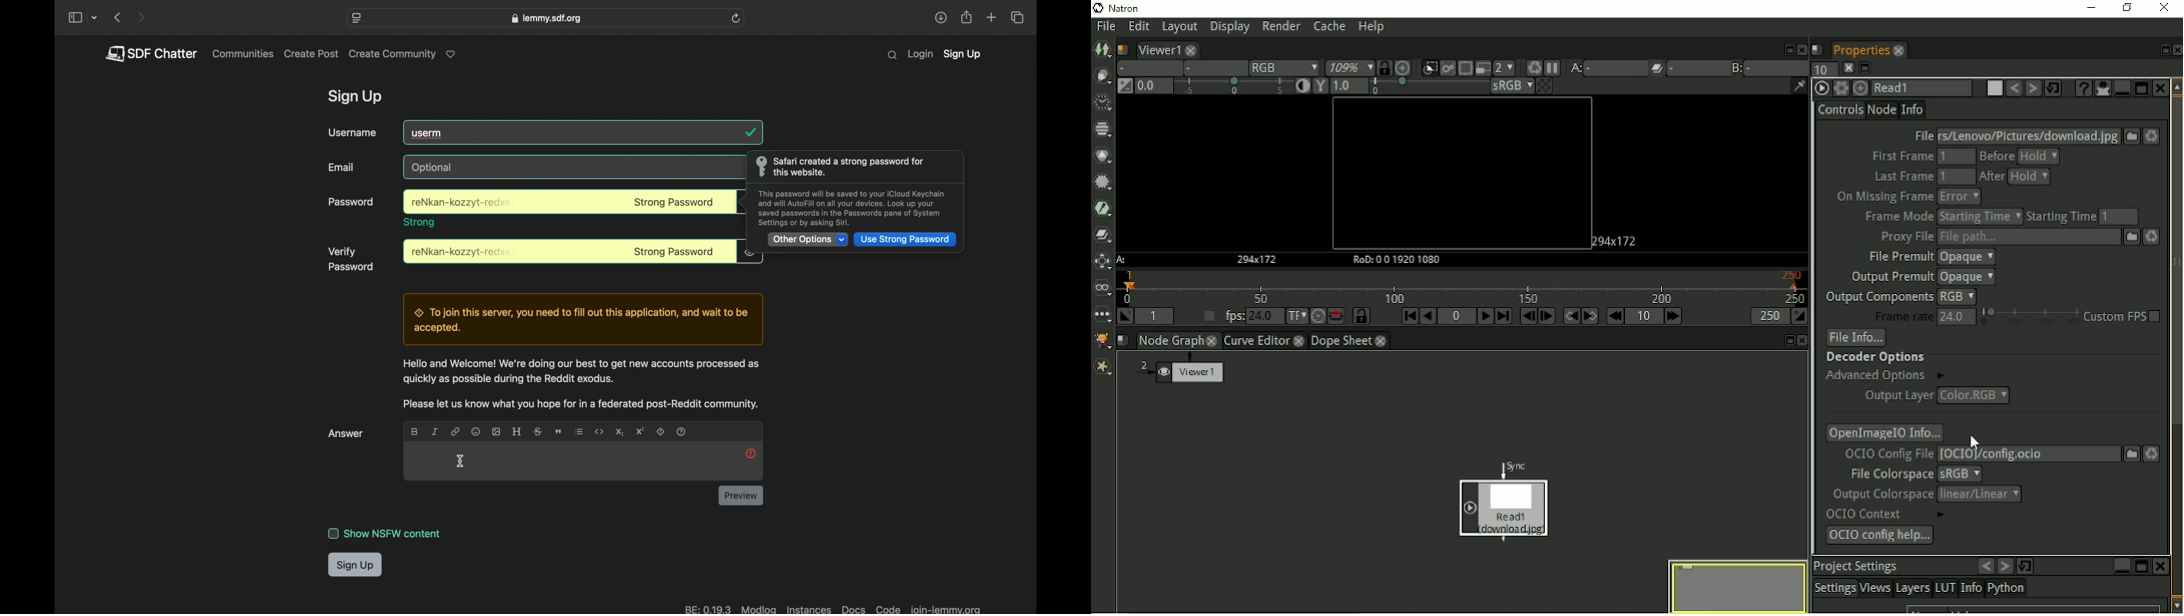 This screenshot has height=616, width=2184. Describe the element at coordinates (662, 432) in the screenshot. I see `spoiler` at that location.